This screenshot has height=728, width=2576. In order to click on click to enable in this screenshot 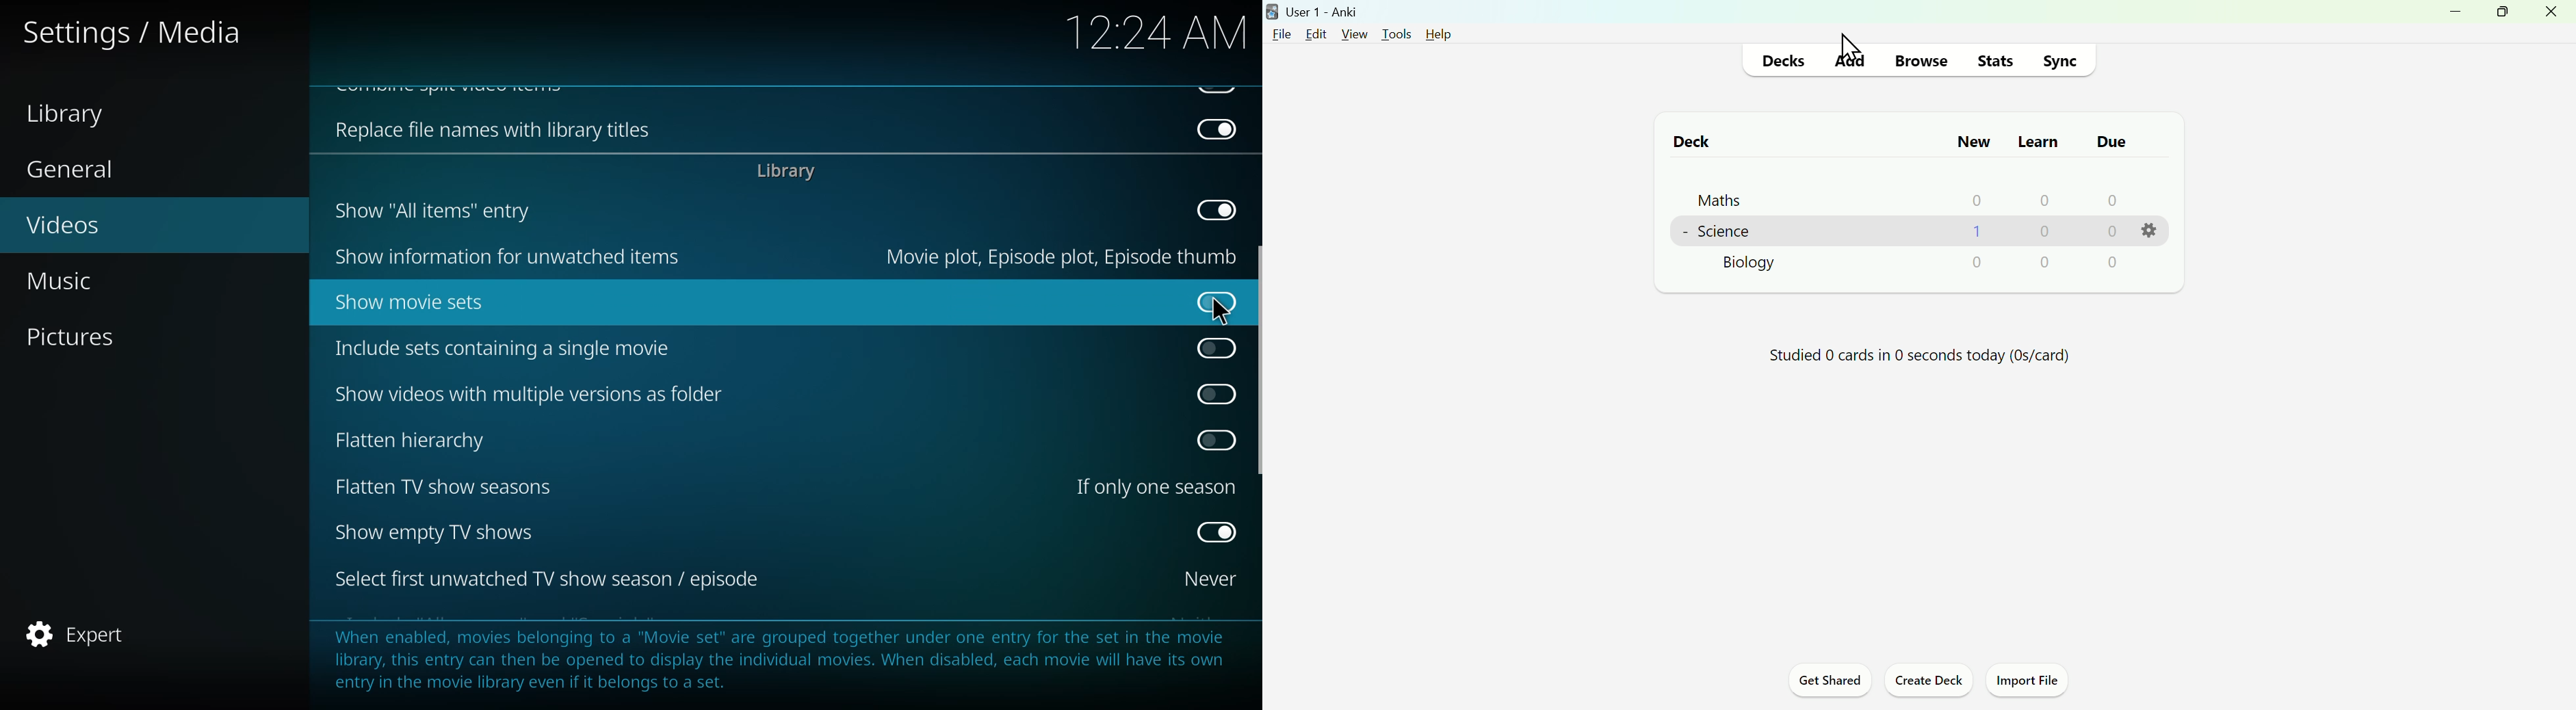, I will do `click(1213, 391)`.